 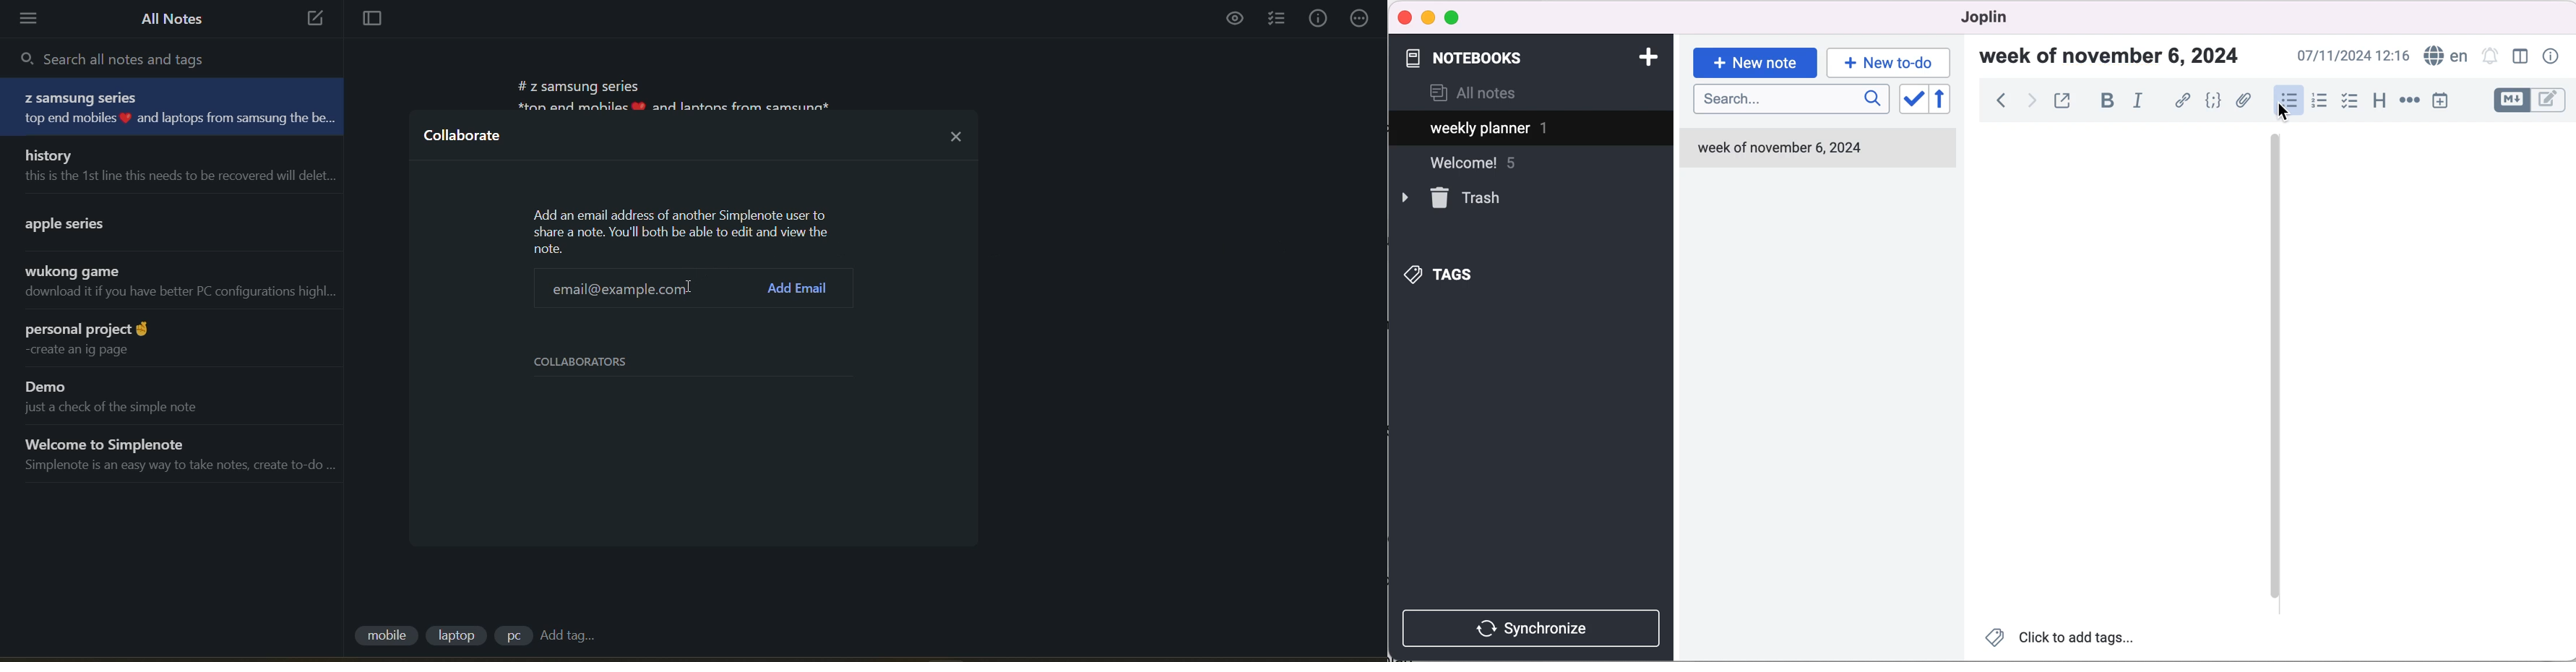 I want to click on toggle external editing, so click(x=2064, y=102).